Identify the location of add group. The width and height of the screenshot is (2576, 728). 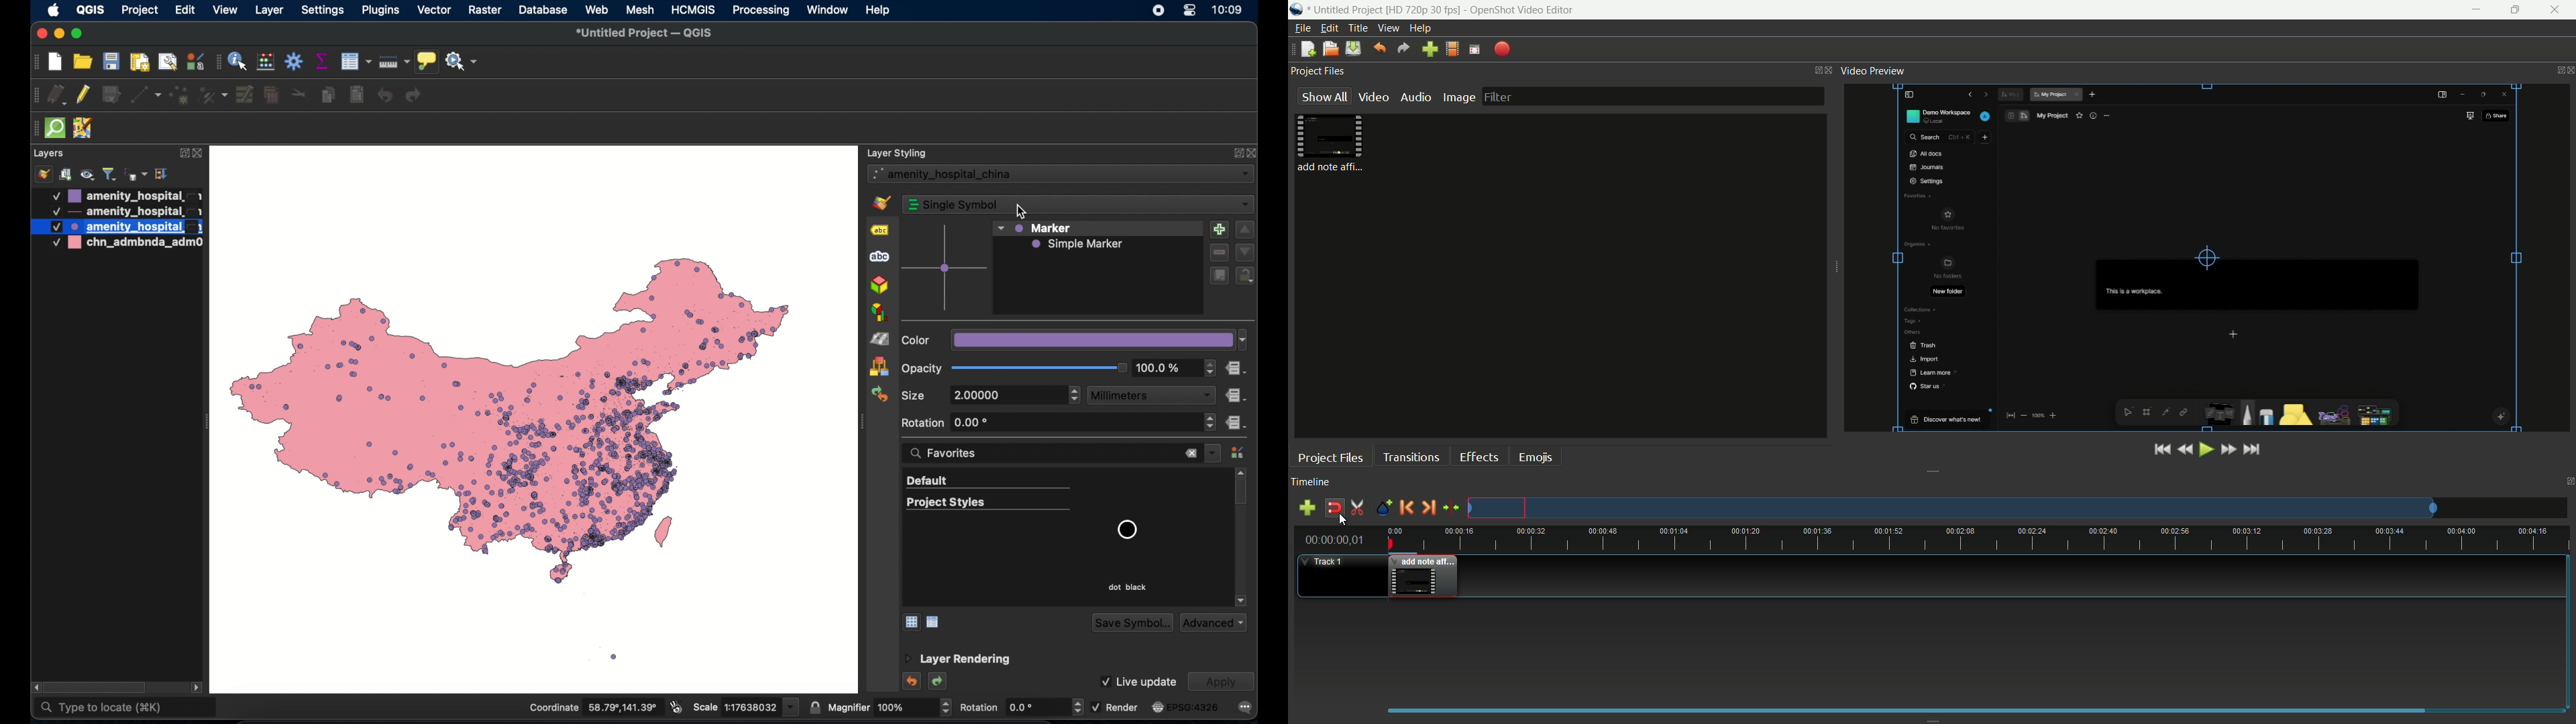
(66, 175).